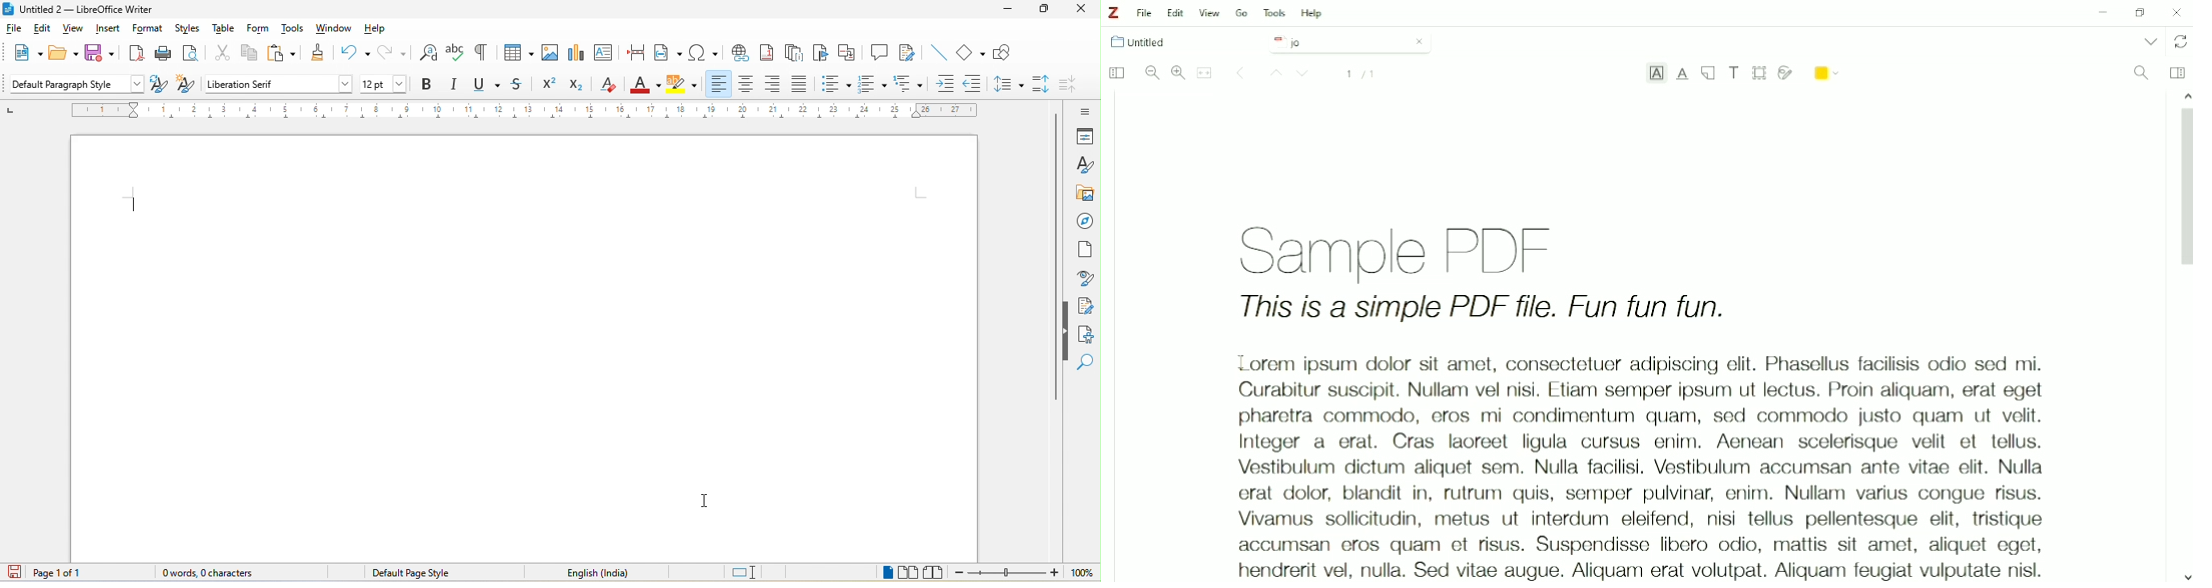  Describe the element at coordinates (1085, 280) in the screenshot. I see `style inspecter` at that location.